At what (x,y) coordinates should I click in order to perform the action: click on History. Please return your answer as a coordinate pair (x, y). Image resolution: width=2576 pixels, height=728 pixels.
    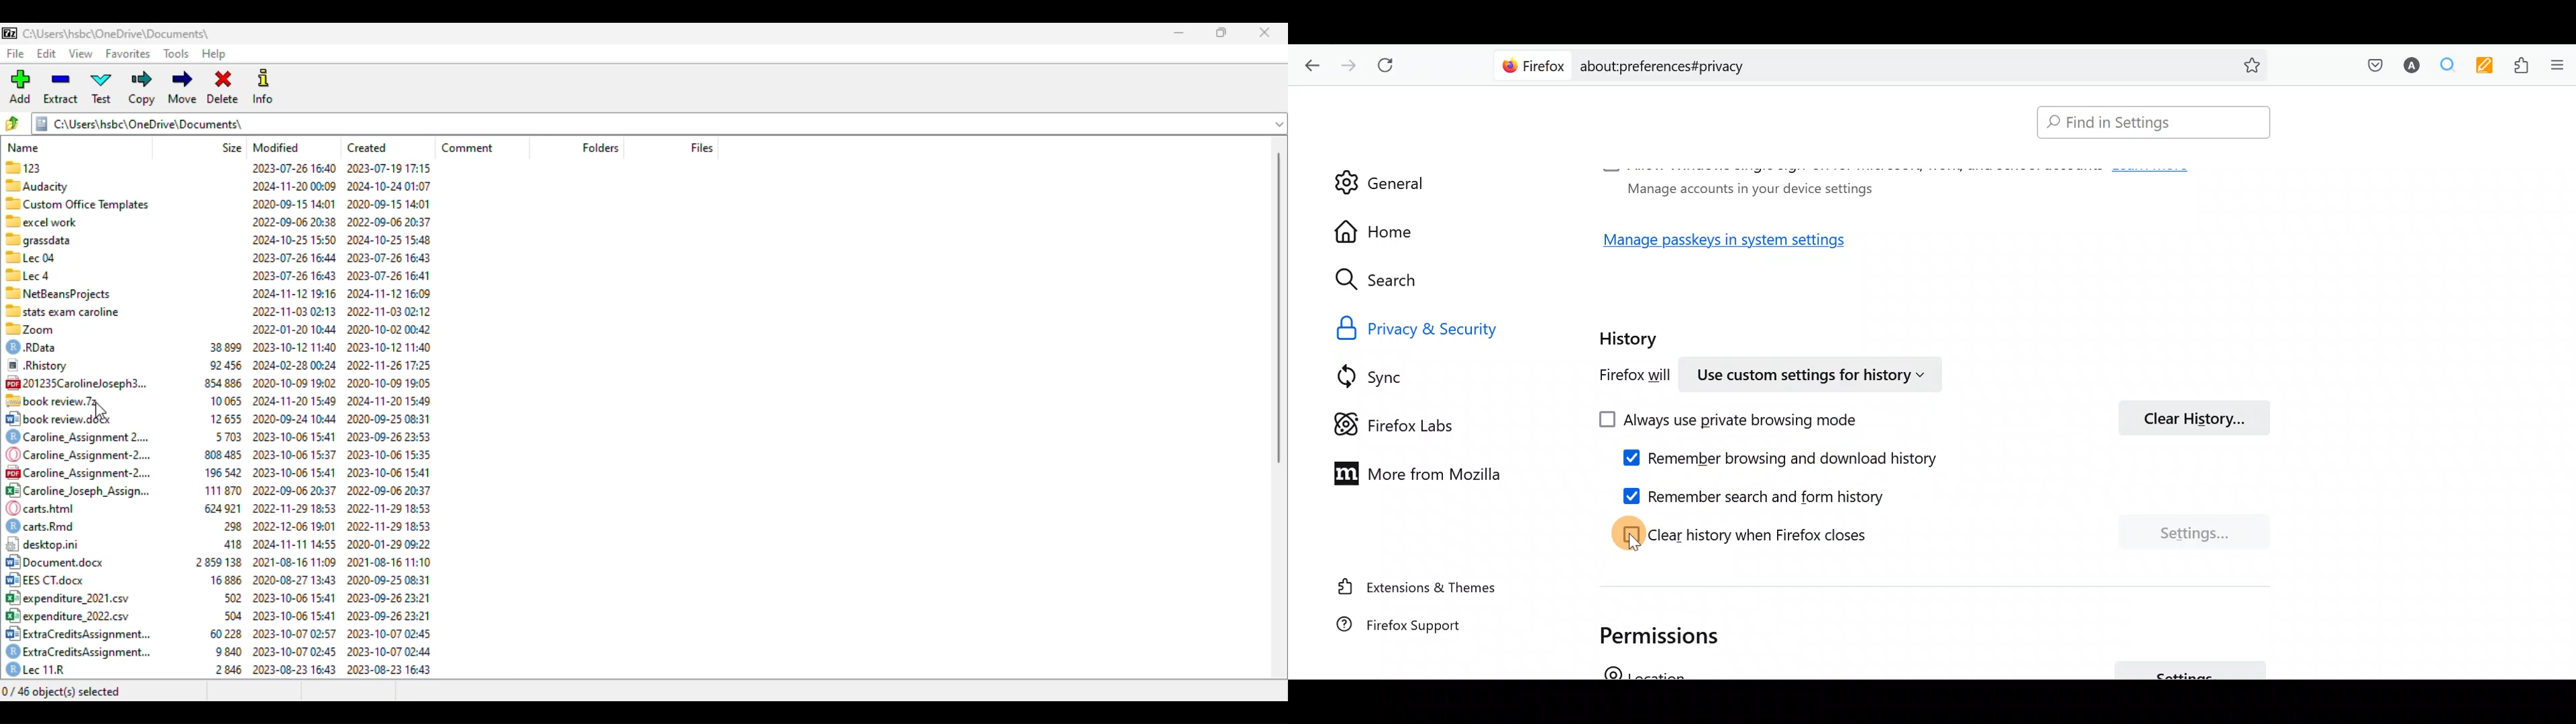
    Looking at the image, I should click on (1631, 335).